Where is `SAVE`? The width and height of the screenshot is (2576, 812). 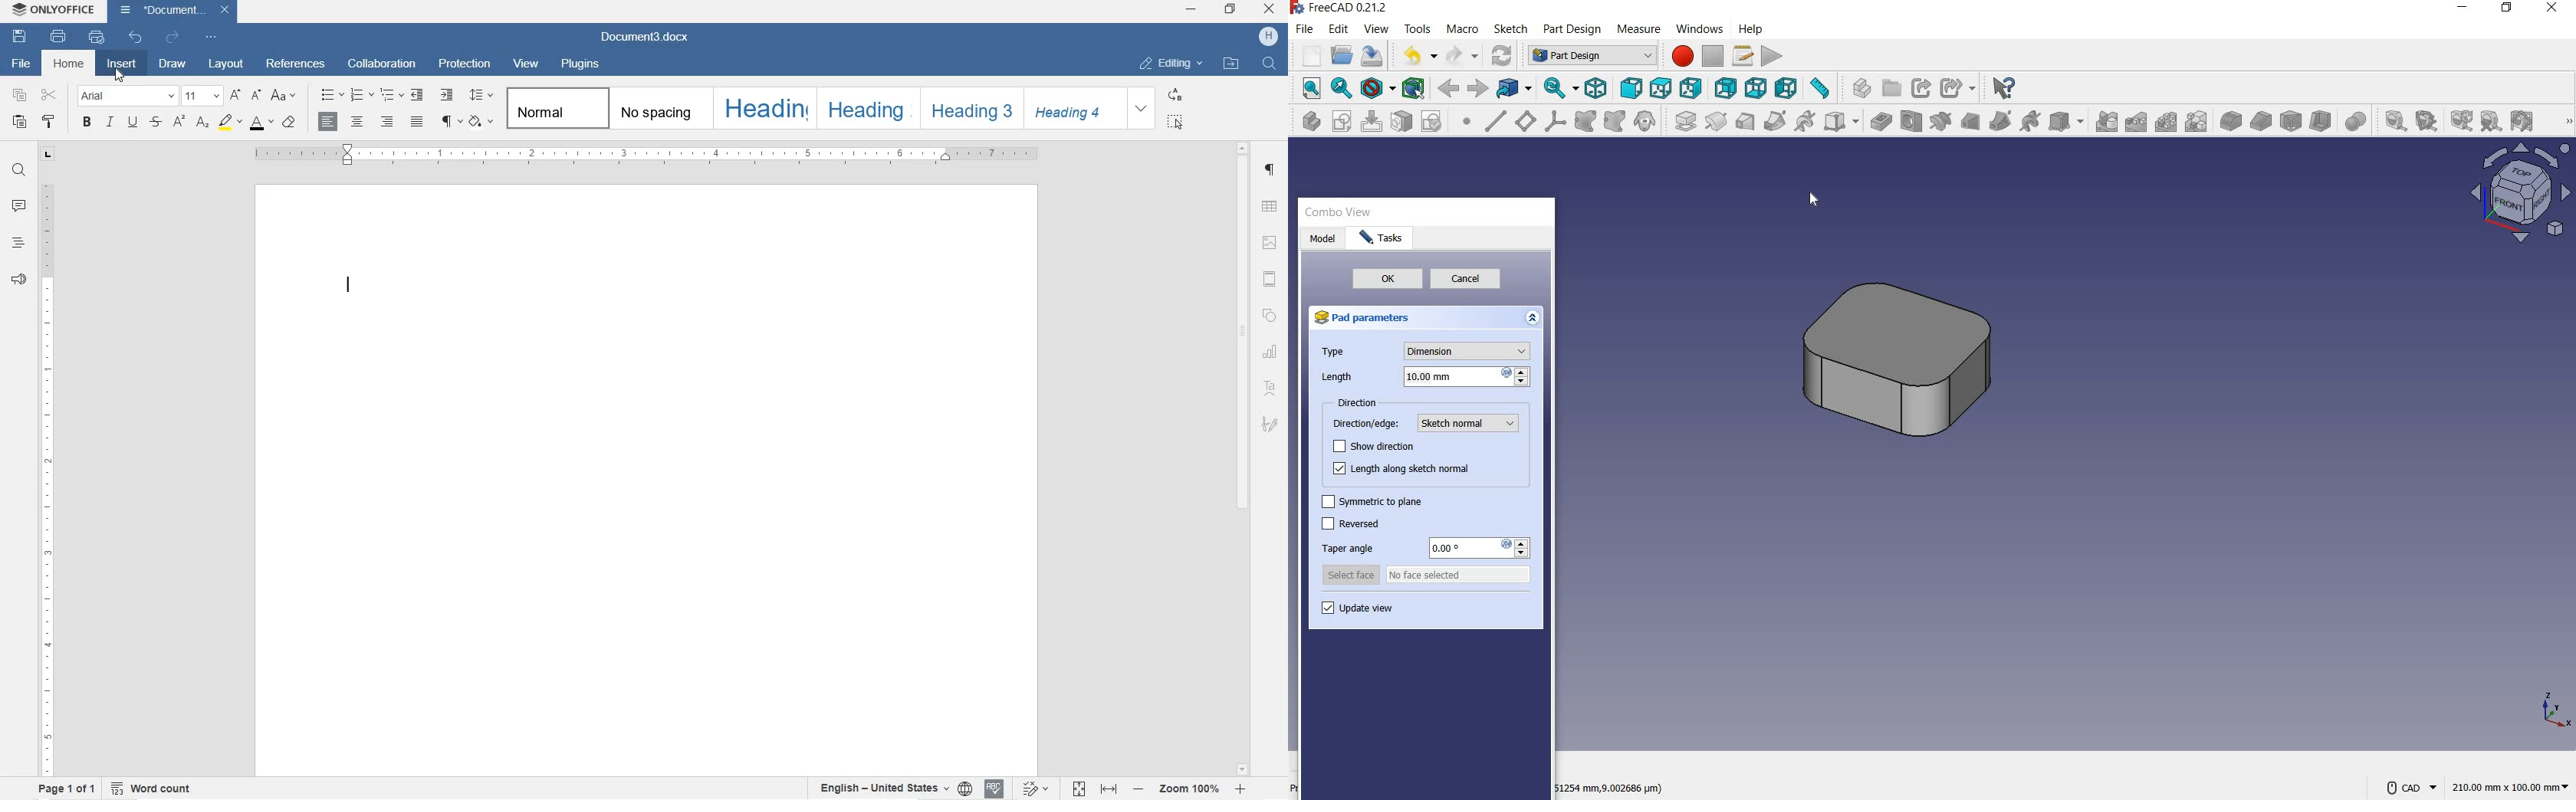 SAVE is located at coordinates (21, 34).